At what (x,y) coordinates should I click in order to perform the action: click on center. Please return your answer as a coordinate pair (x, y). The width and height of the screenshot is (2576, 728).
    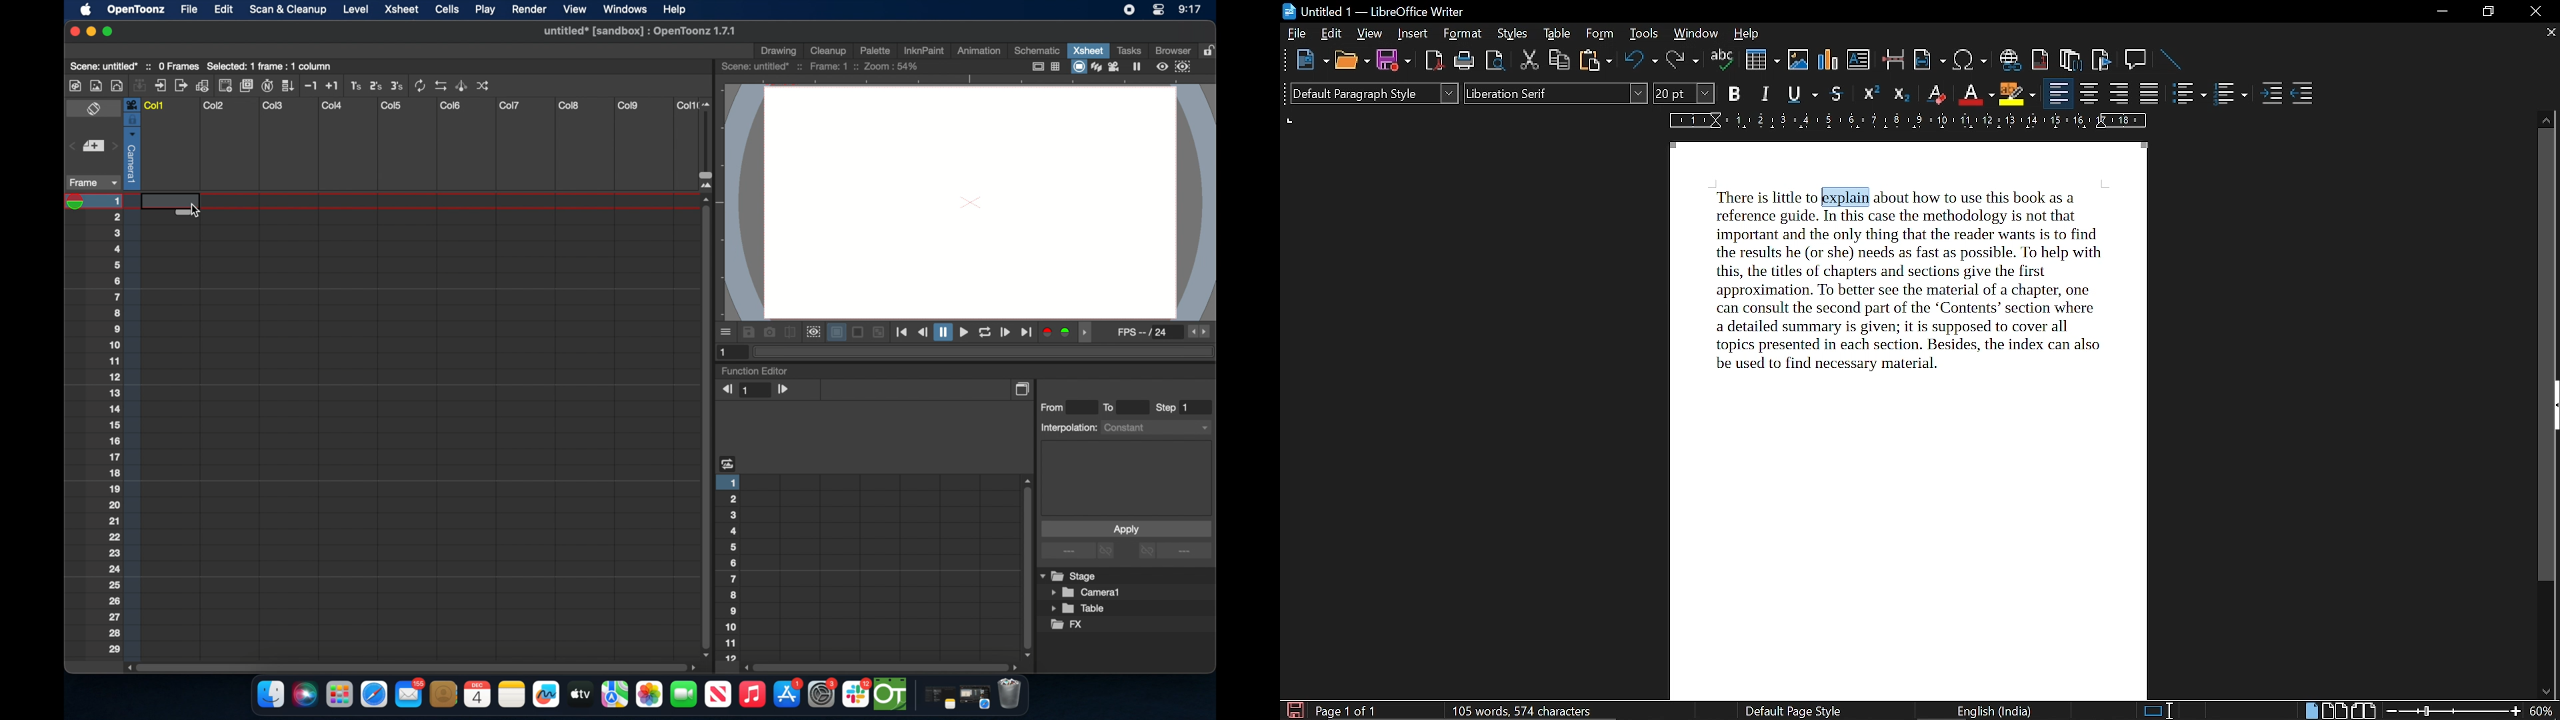
    Looking at the image, I should click on (2090, 94).